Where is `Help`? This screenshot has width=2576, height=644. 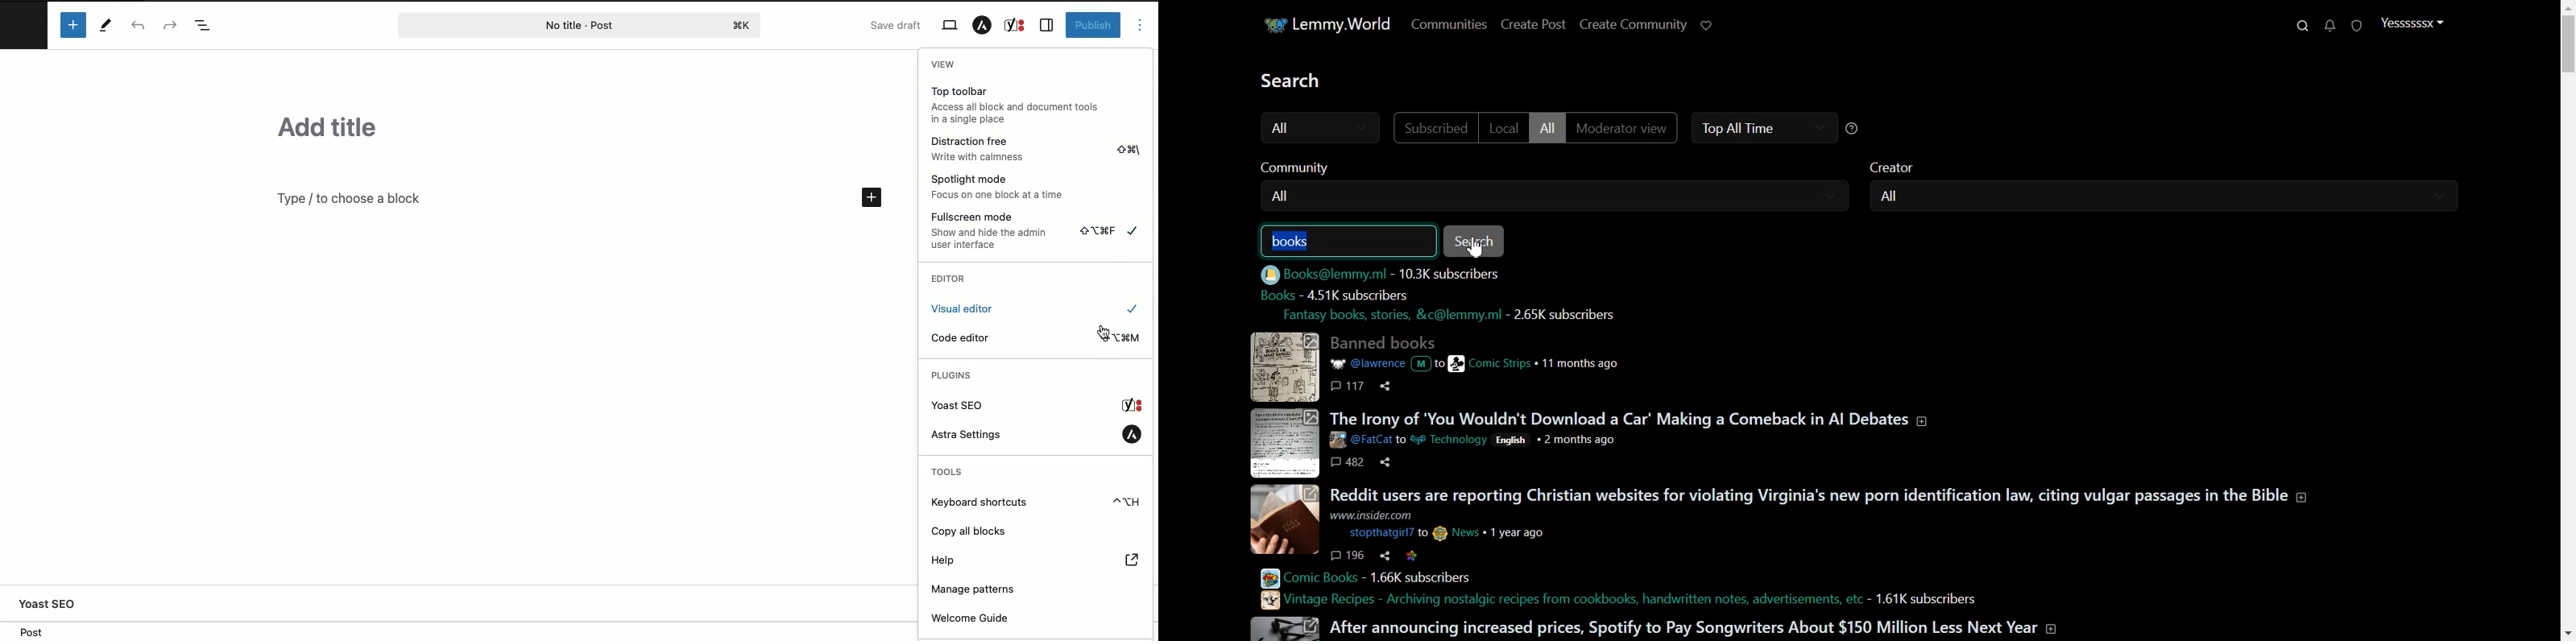 Help is located at coordinates (1035, 561).